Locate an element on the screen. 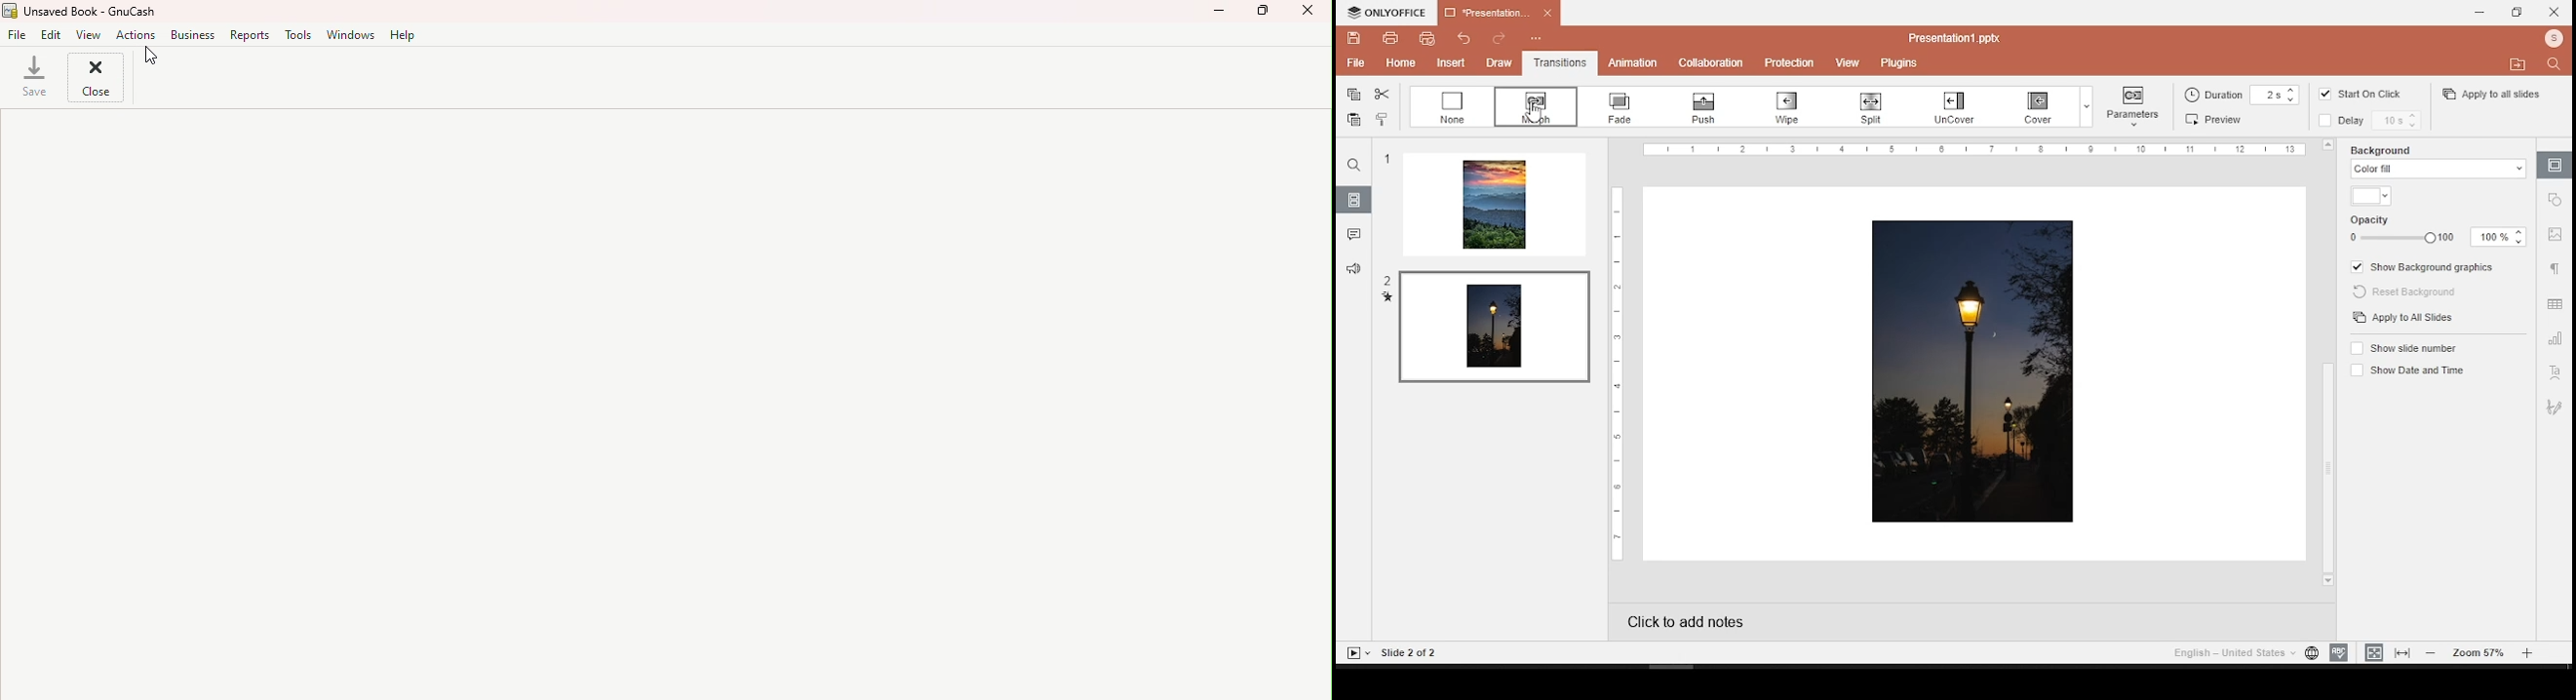  find is located at coordinates (1354, 165).